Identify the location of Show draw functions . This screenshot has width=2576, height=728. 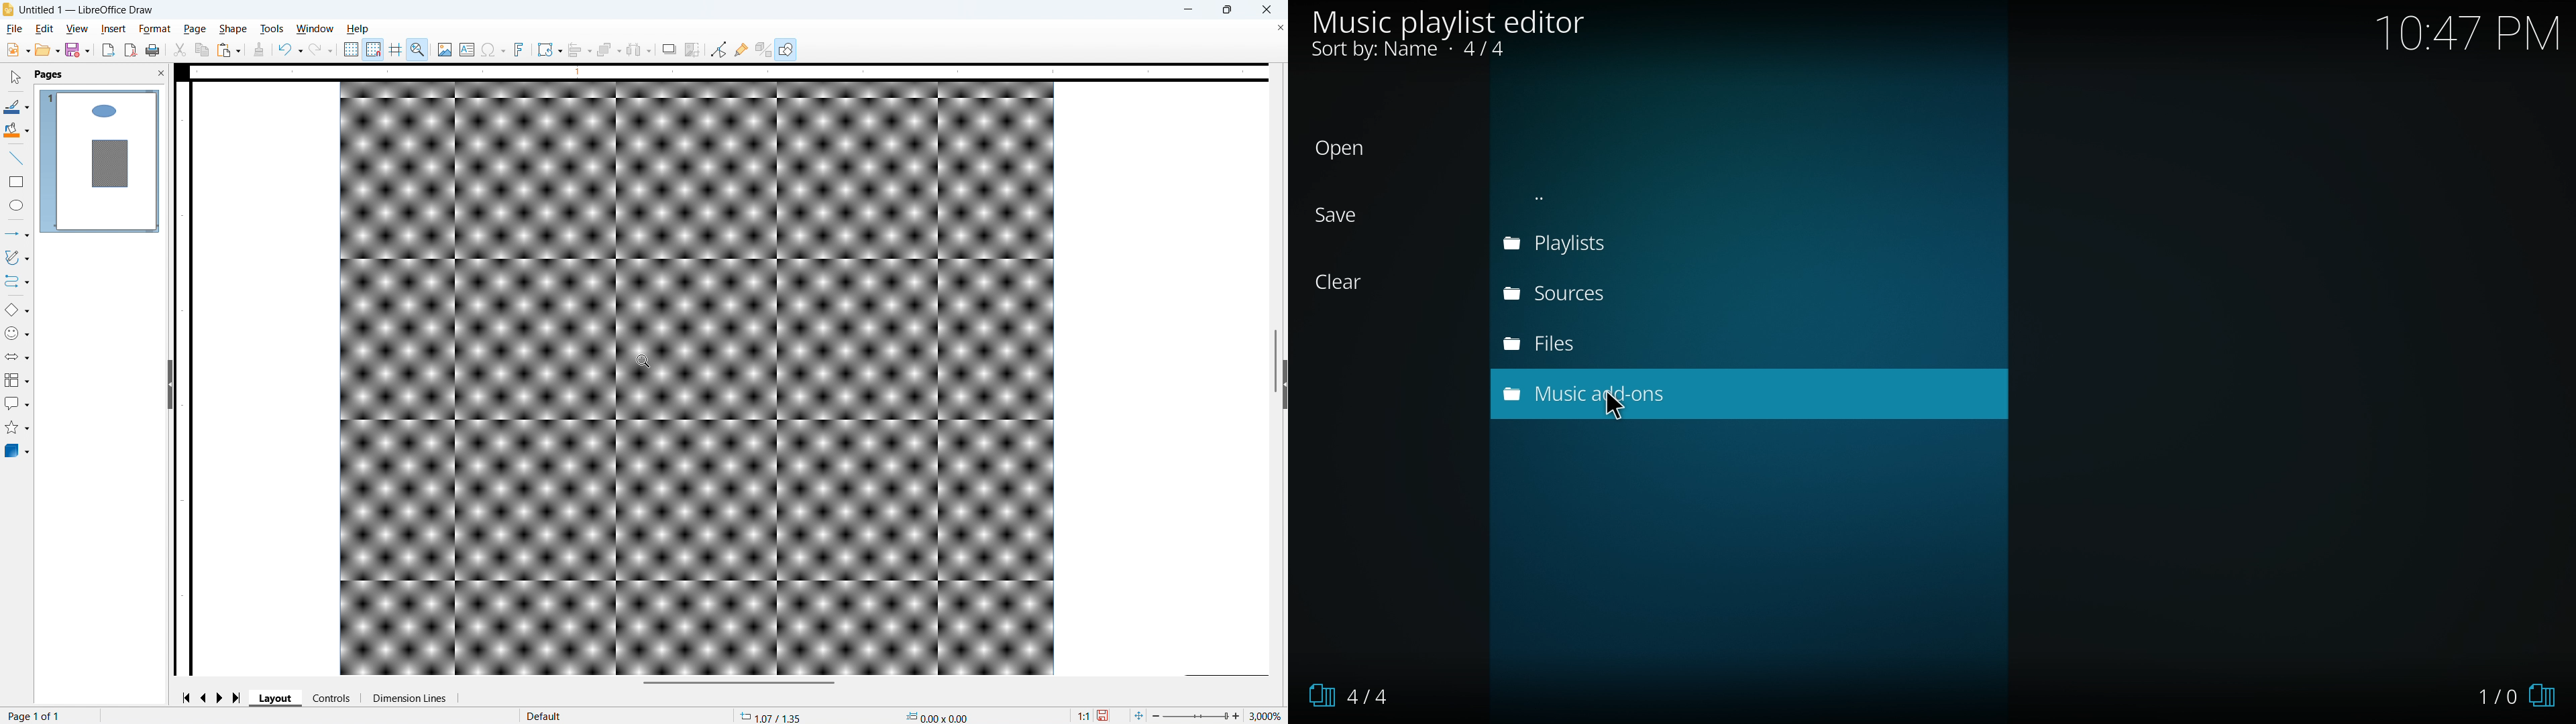
(786, 49).